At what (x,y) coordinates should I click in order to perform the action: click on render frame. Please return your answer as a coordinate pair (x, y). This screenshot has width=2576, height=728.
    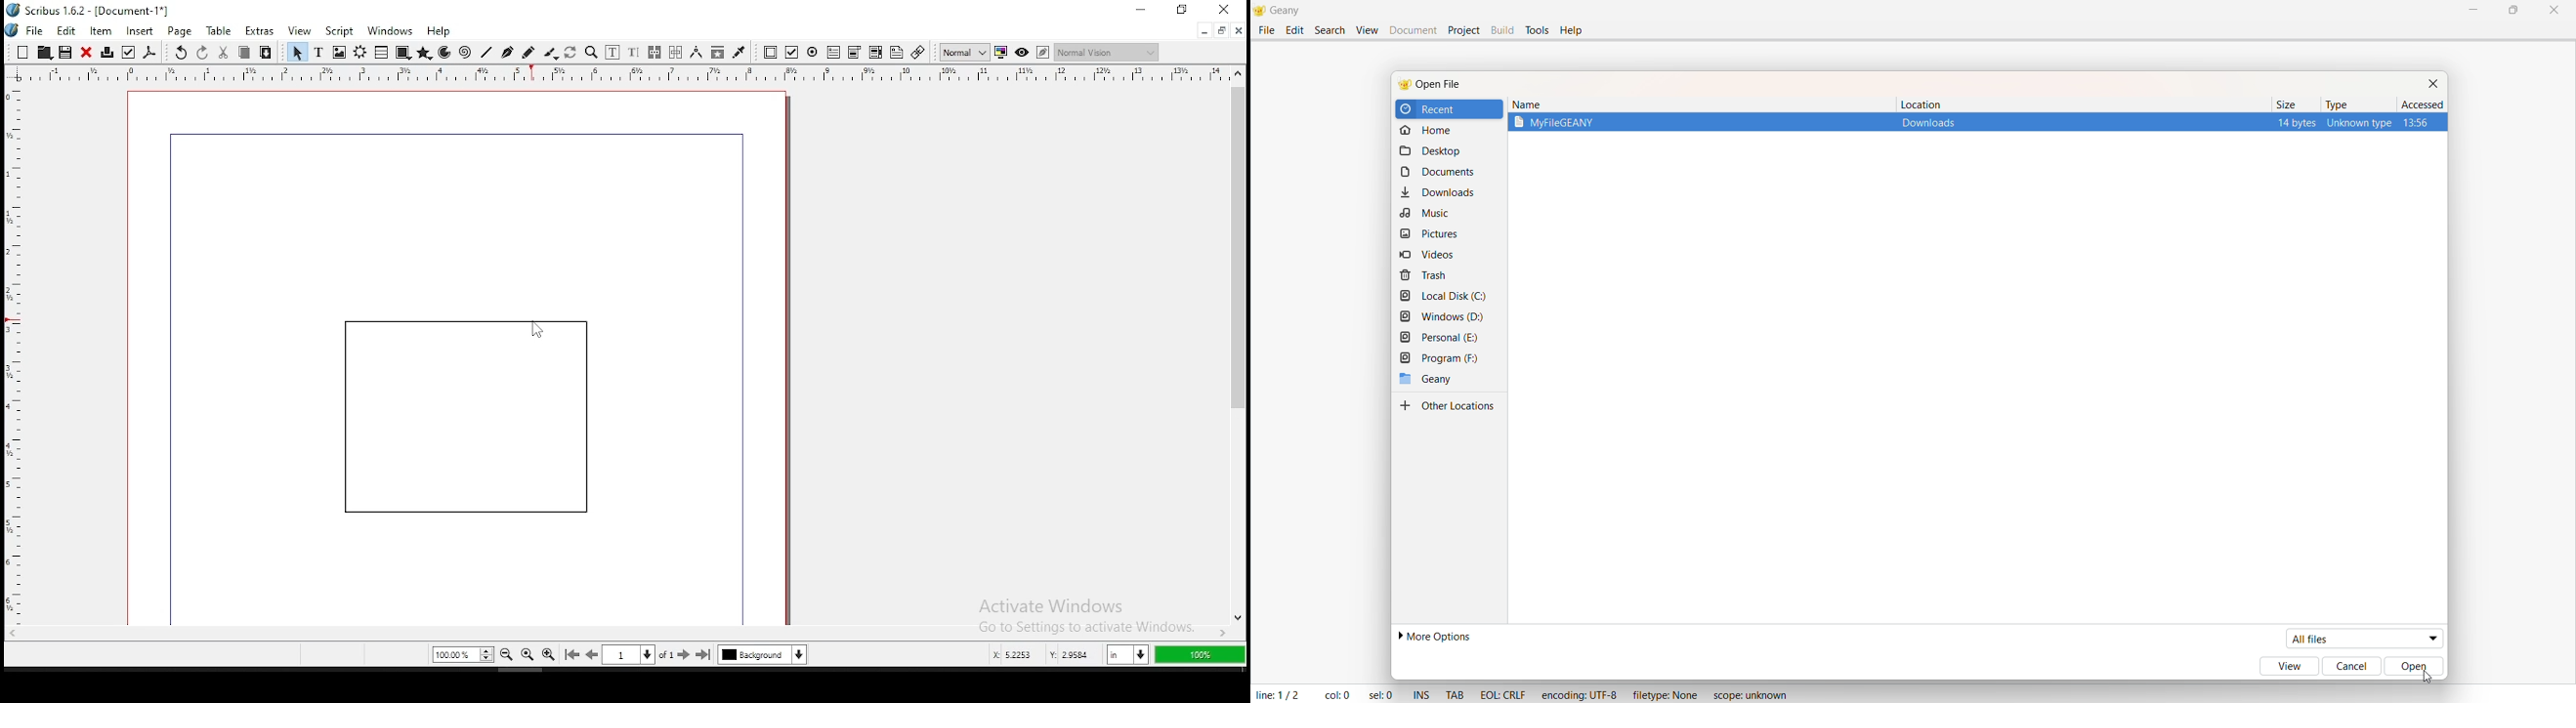
    Looking at the image, I should click on (359, 53).